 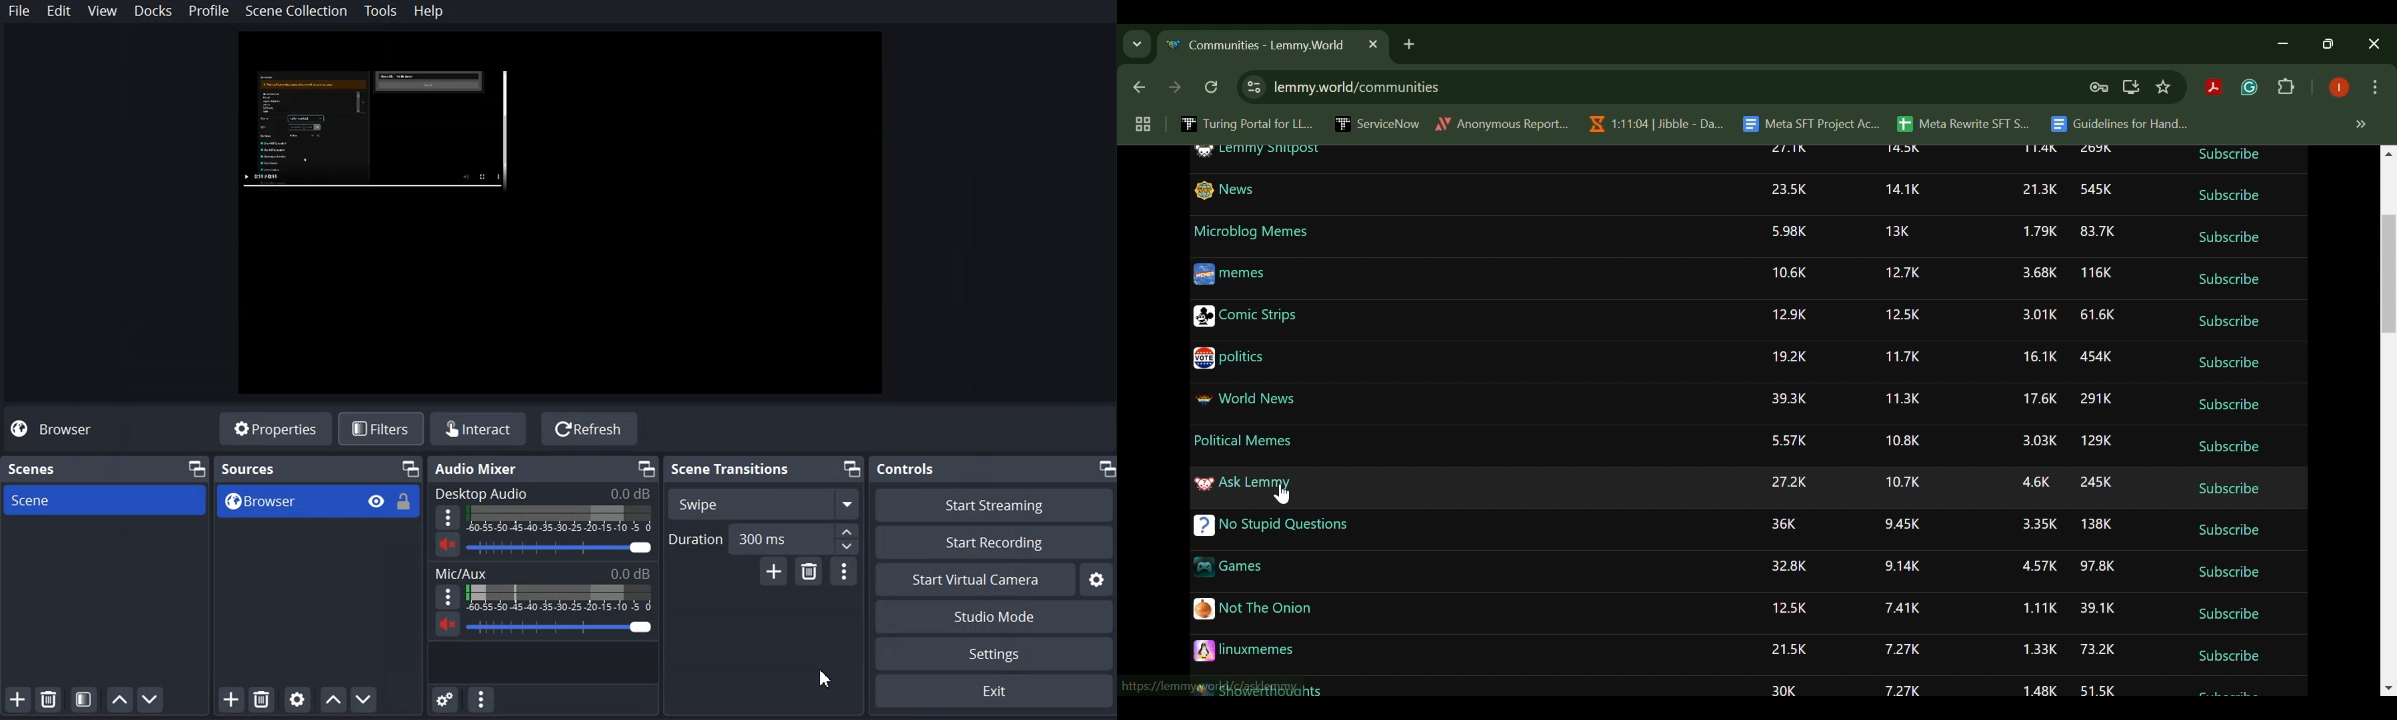 What do you see at coordinates (2039, 148) in the screenshot?
I see `11.4K` at bounding box center [2039, 148].